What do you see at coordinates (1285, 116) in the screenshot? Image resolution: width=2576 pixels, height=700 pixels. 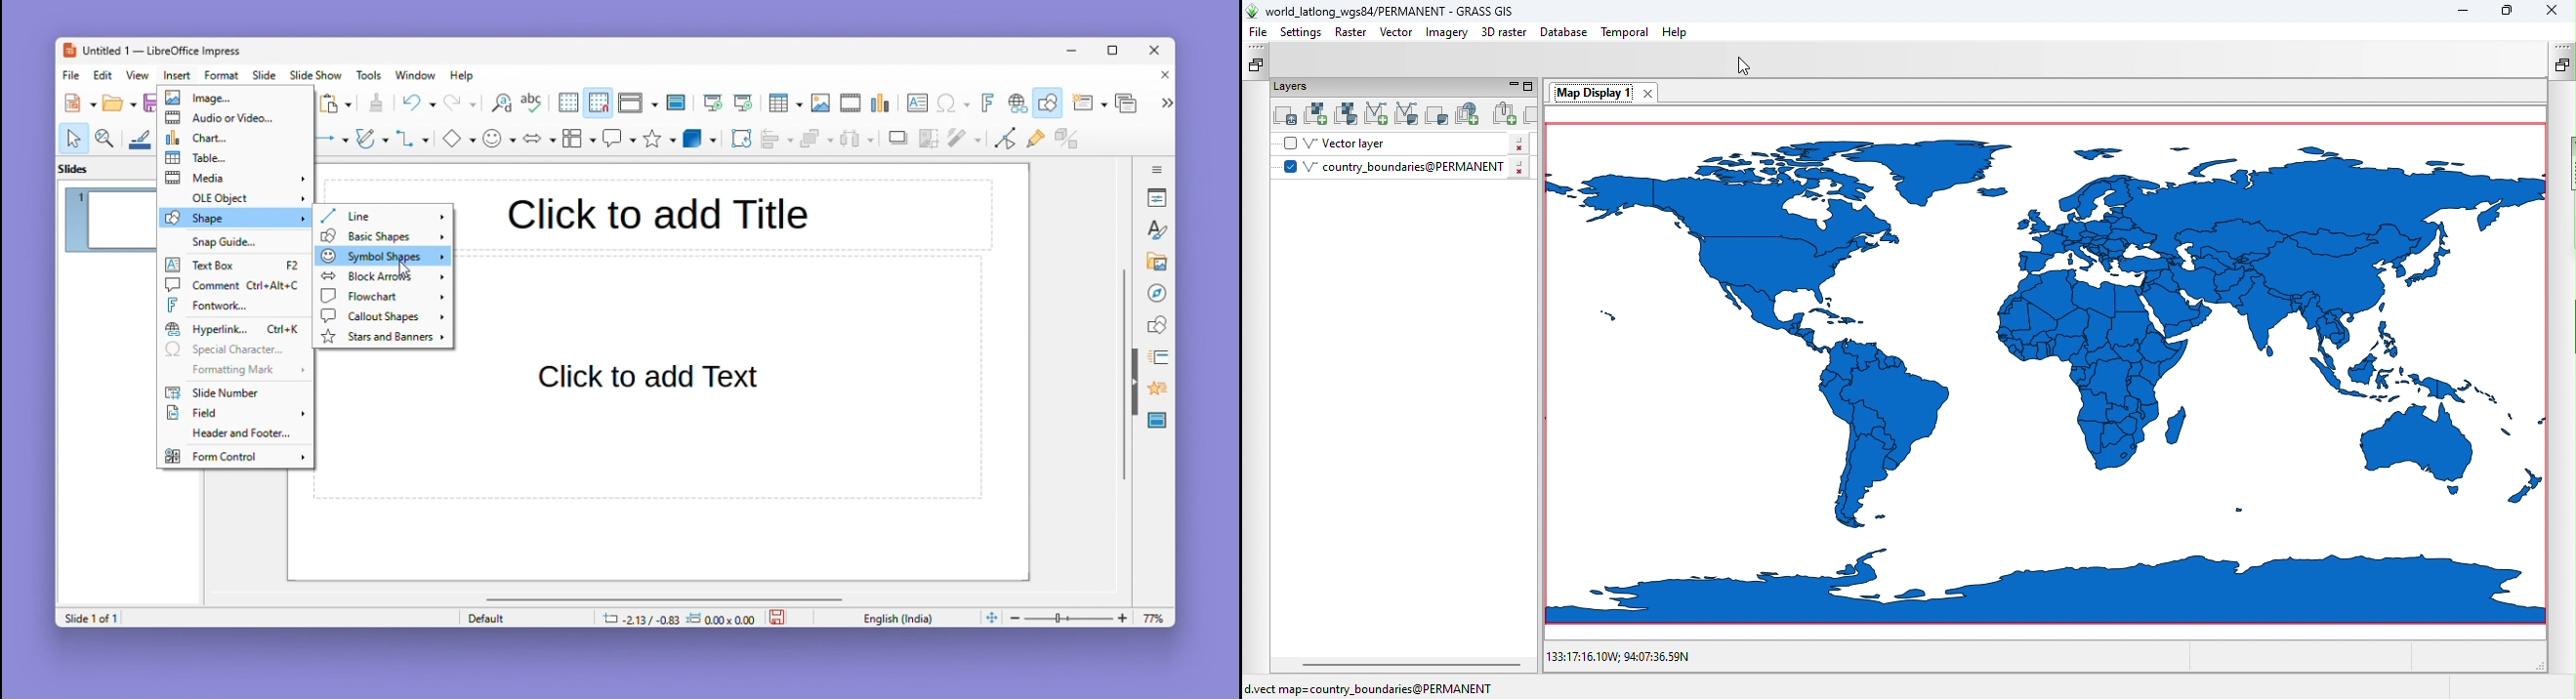 I see `Add multiple raster or vector map layers` at bounding box center [1285, 116].